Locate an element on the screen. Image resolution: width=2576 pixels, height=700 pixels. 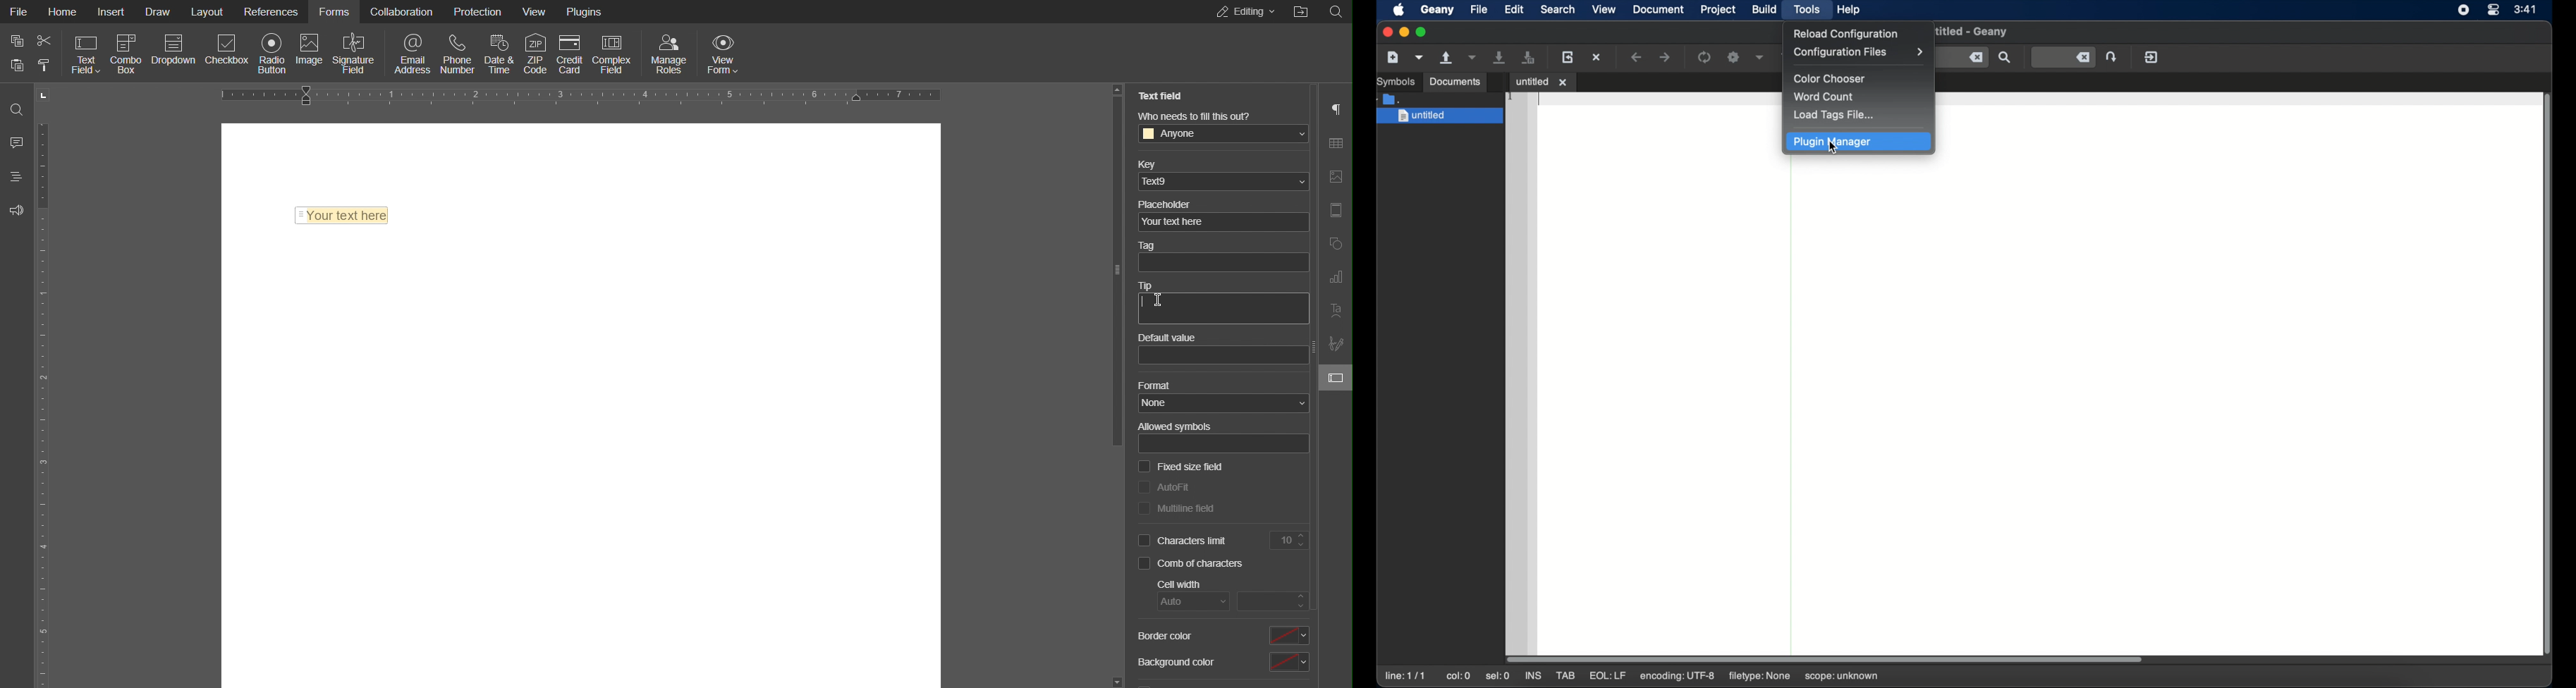
word count is located at coordinates (1825, 97).